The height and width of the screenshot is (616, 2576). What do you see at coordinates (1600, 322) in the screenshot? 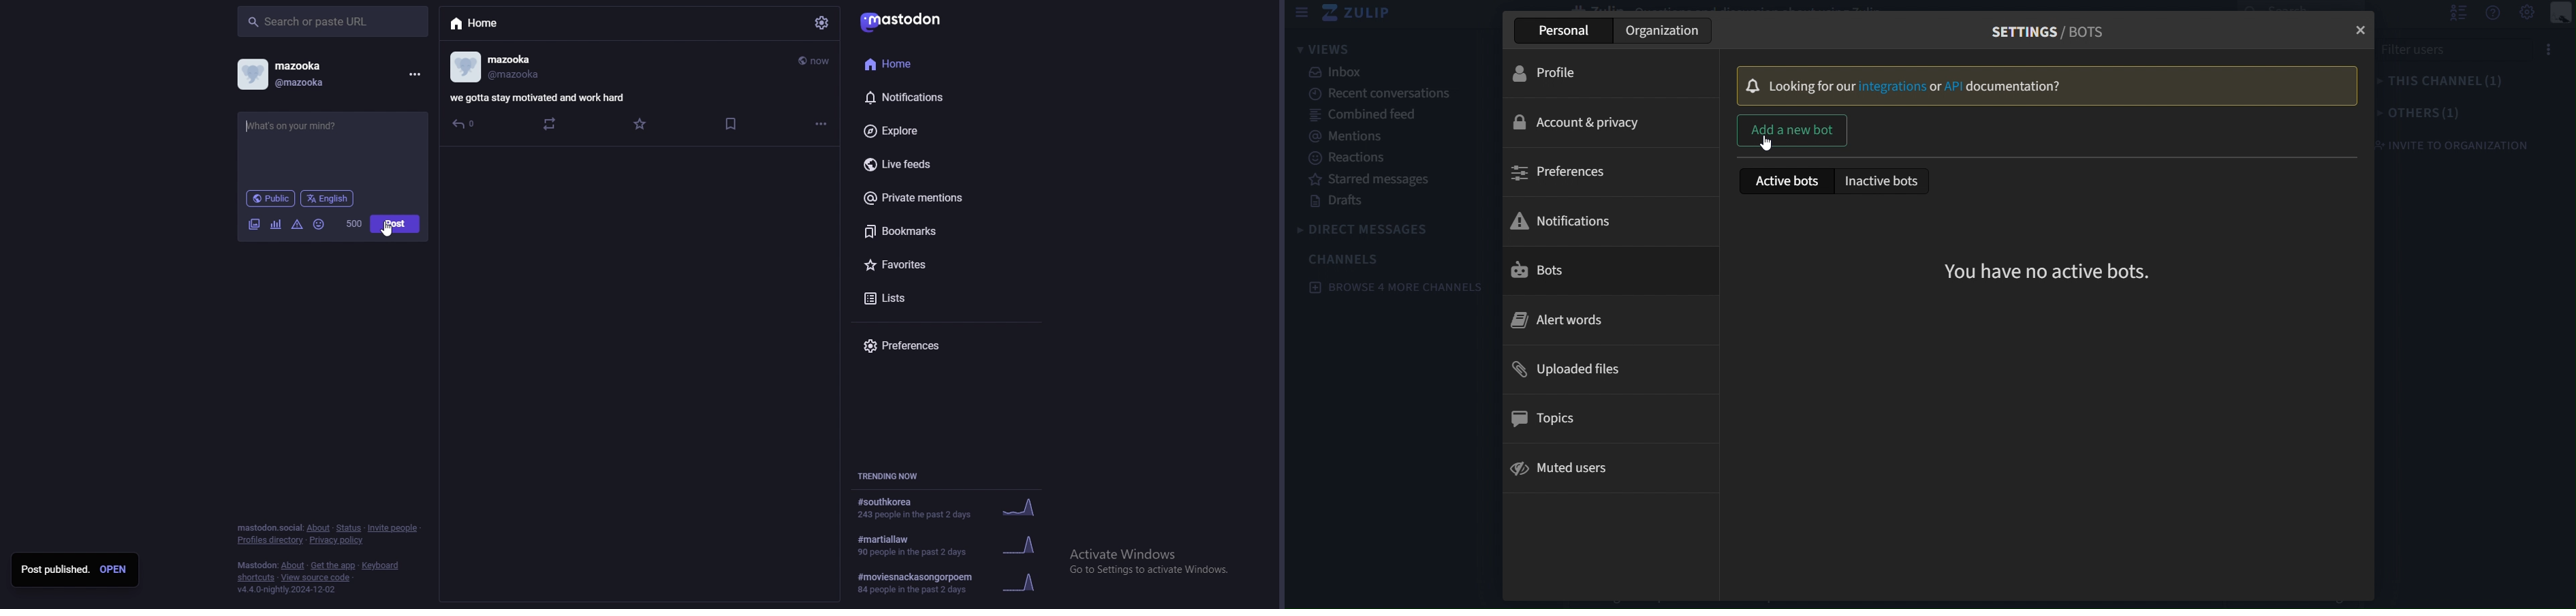
I see `alert words` at bounding box center [1600, 322].